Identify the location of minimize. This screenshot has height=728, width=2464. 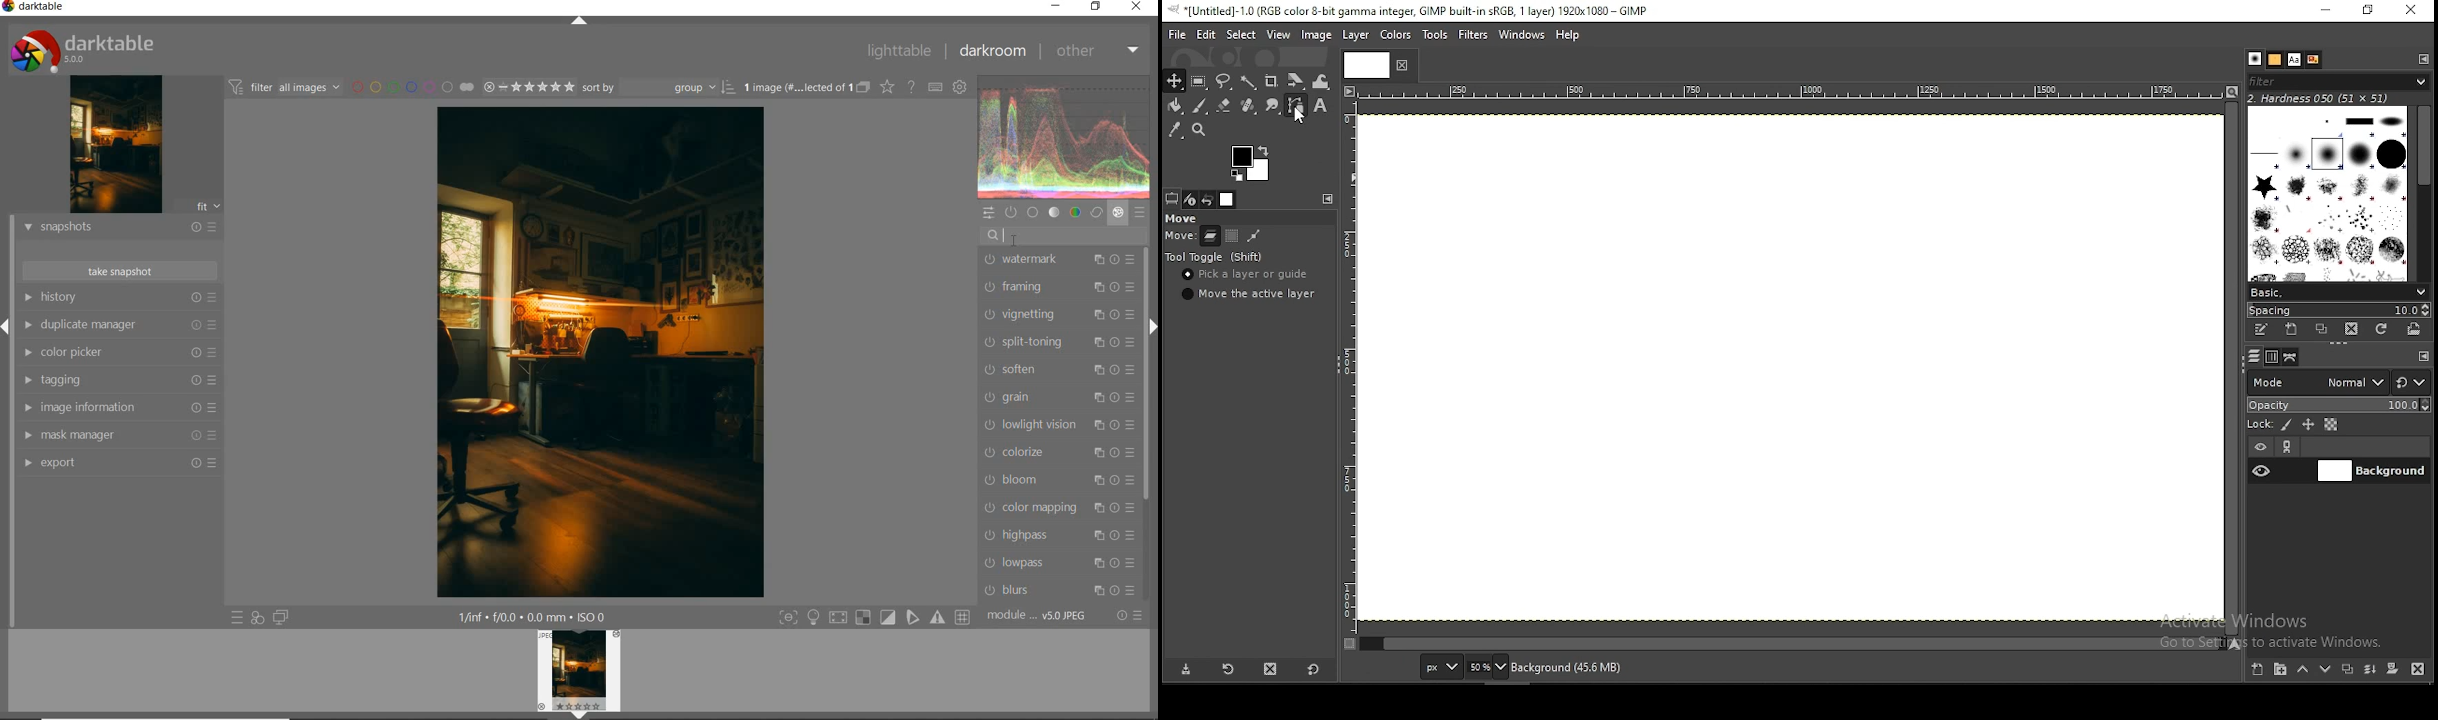
(2327, 10).